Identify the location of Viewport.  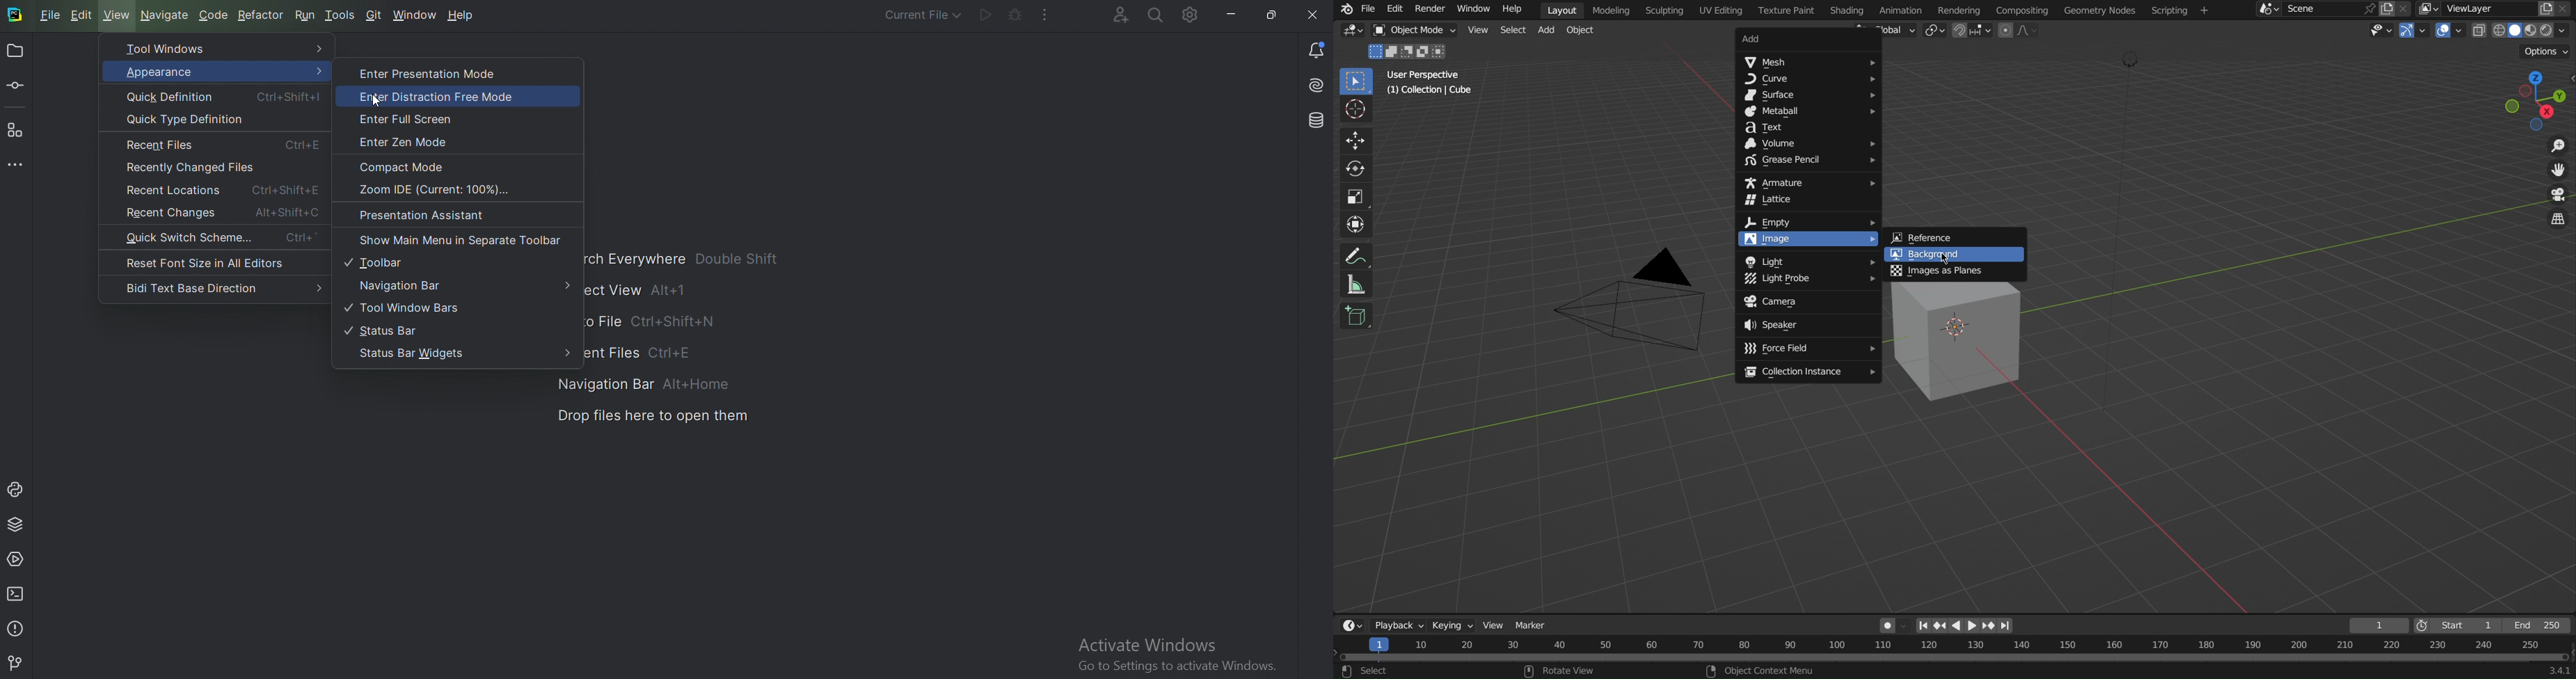
(2537, 102).